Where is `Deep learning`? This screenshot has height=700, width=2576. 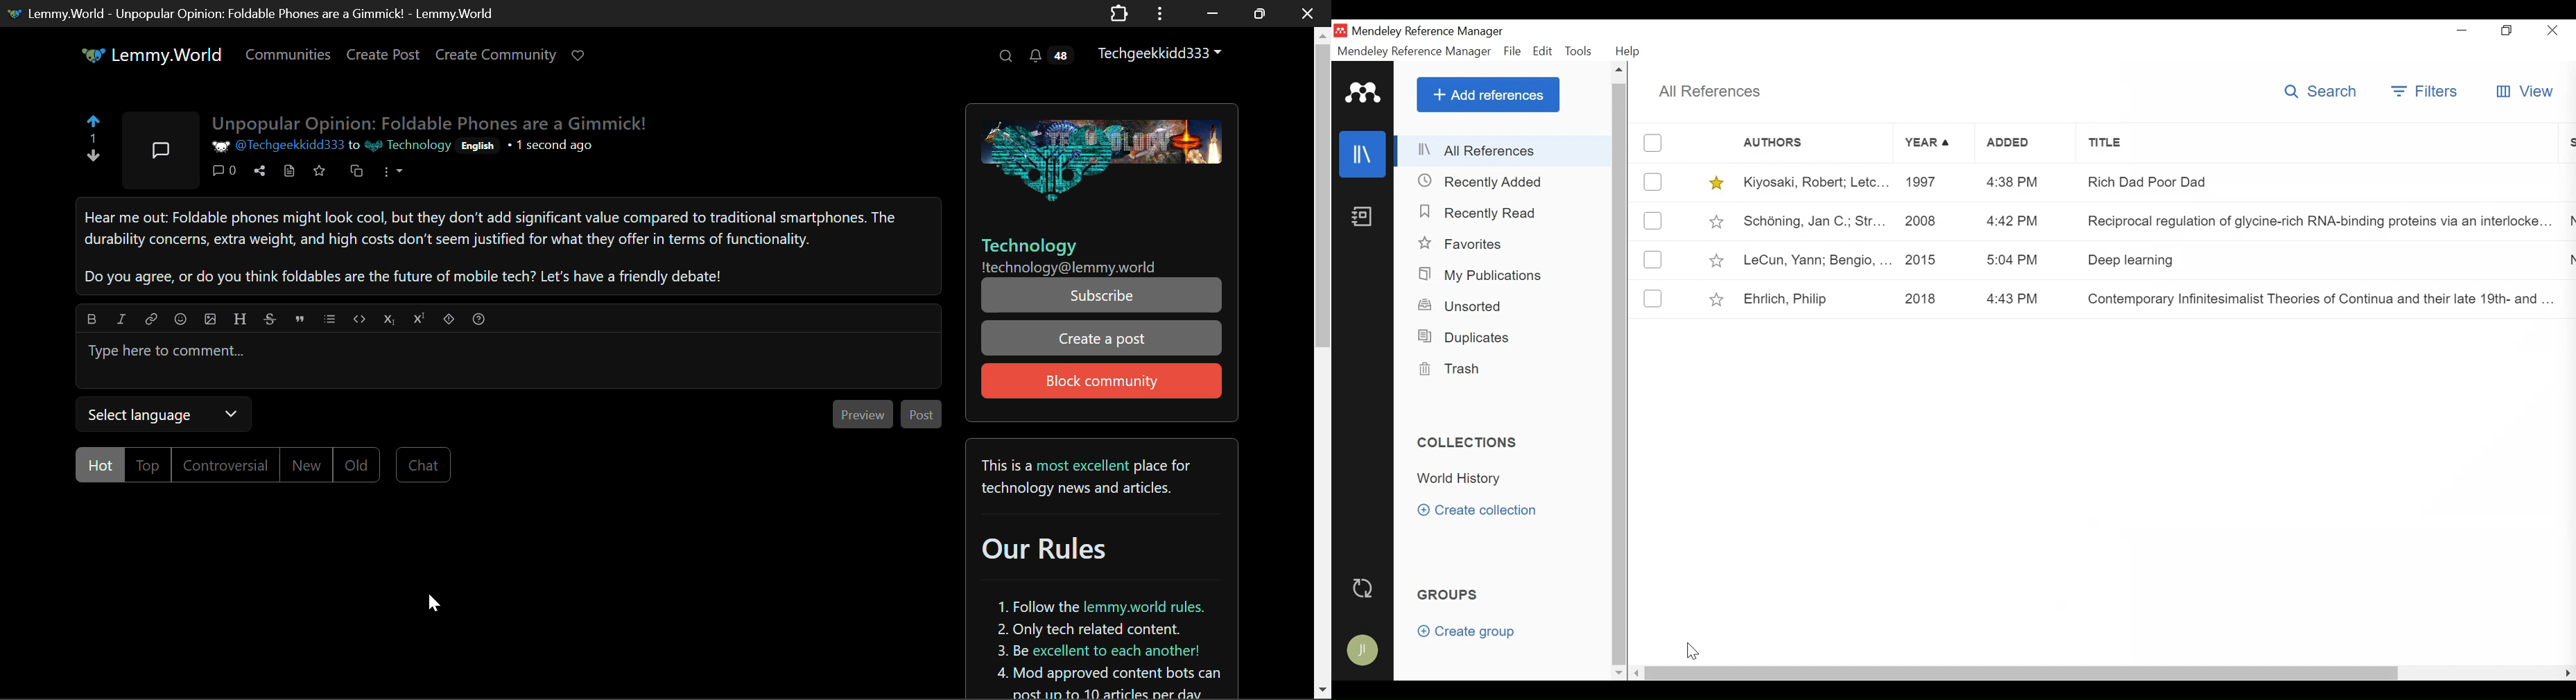
Deep learning is located at coordinates (2311, 259).